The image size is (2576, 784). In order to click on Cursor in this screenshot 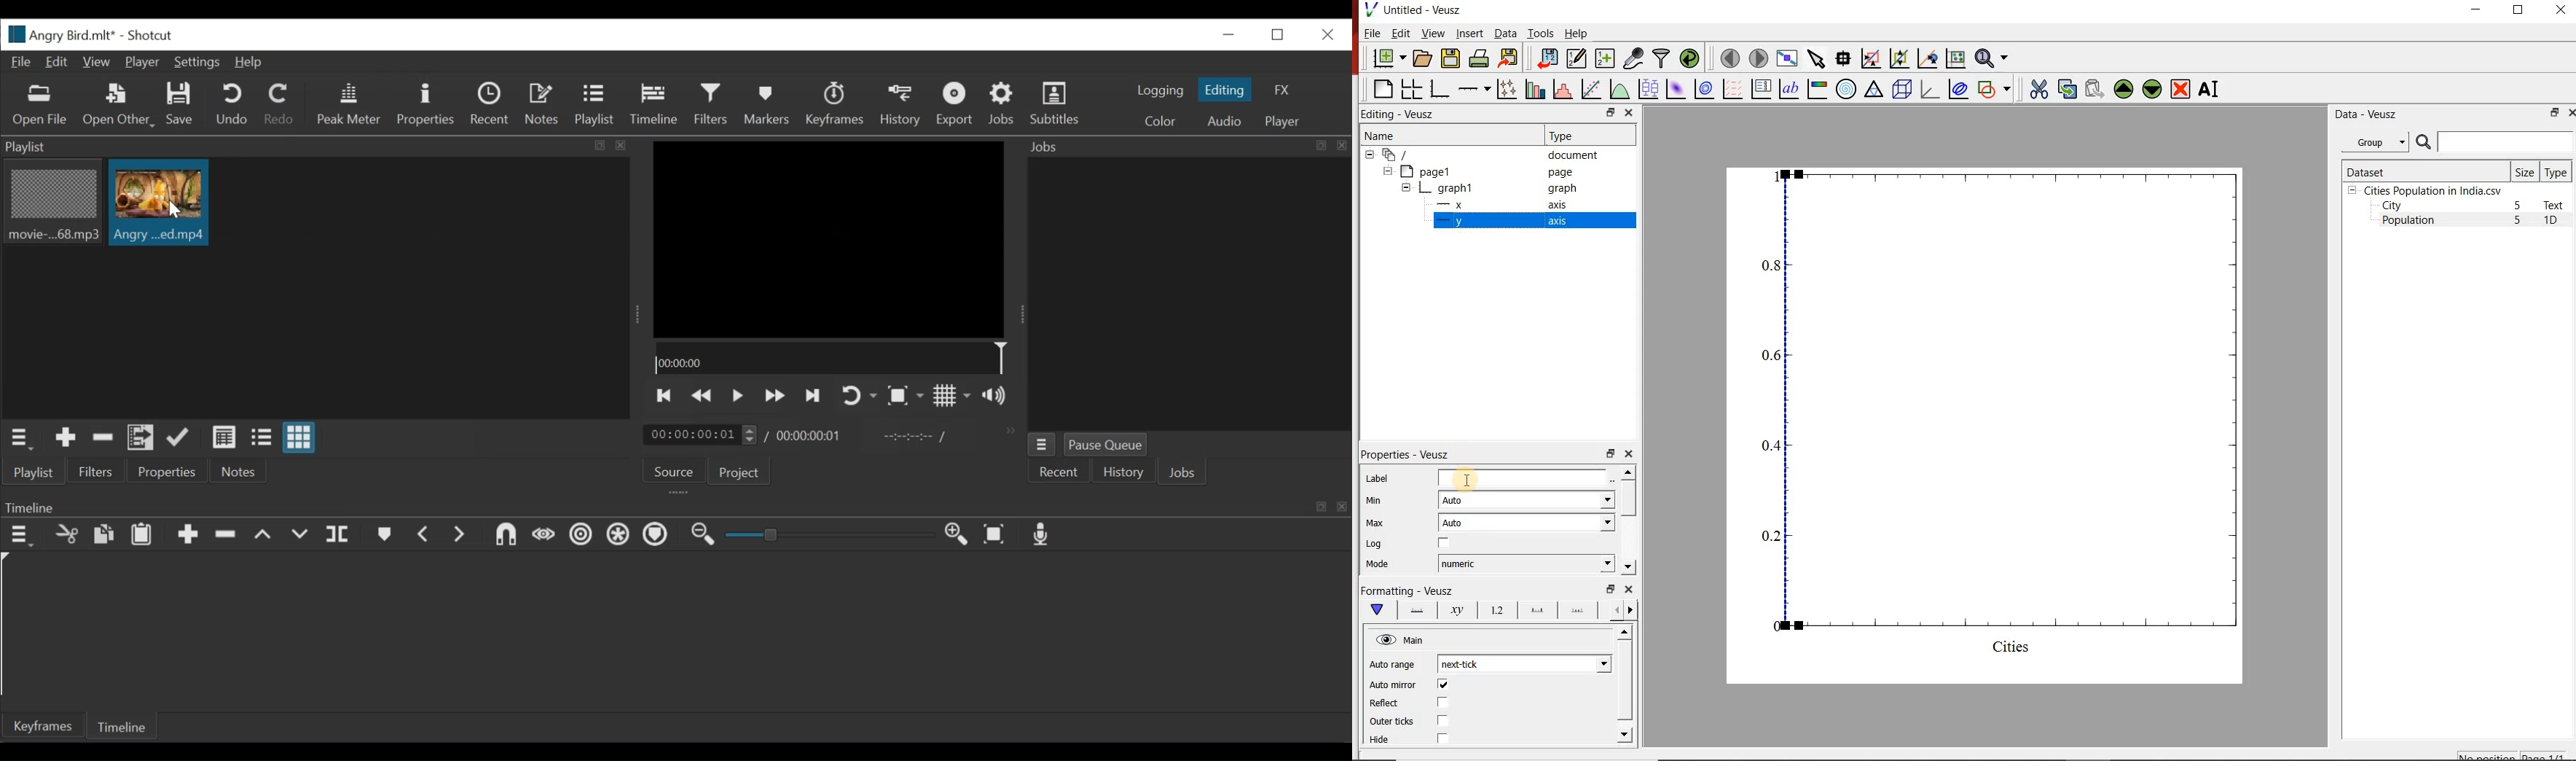, I will do `click(175, 211)`.